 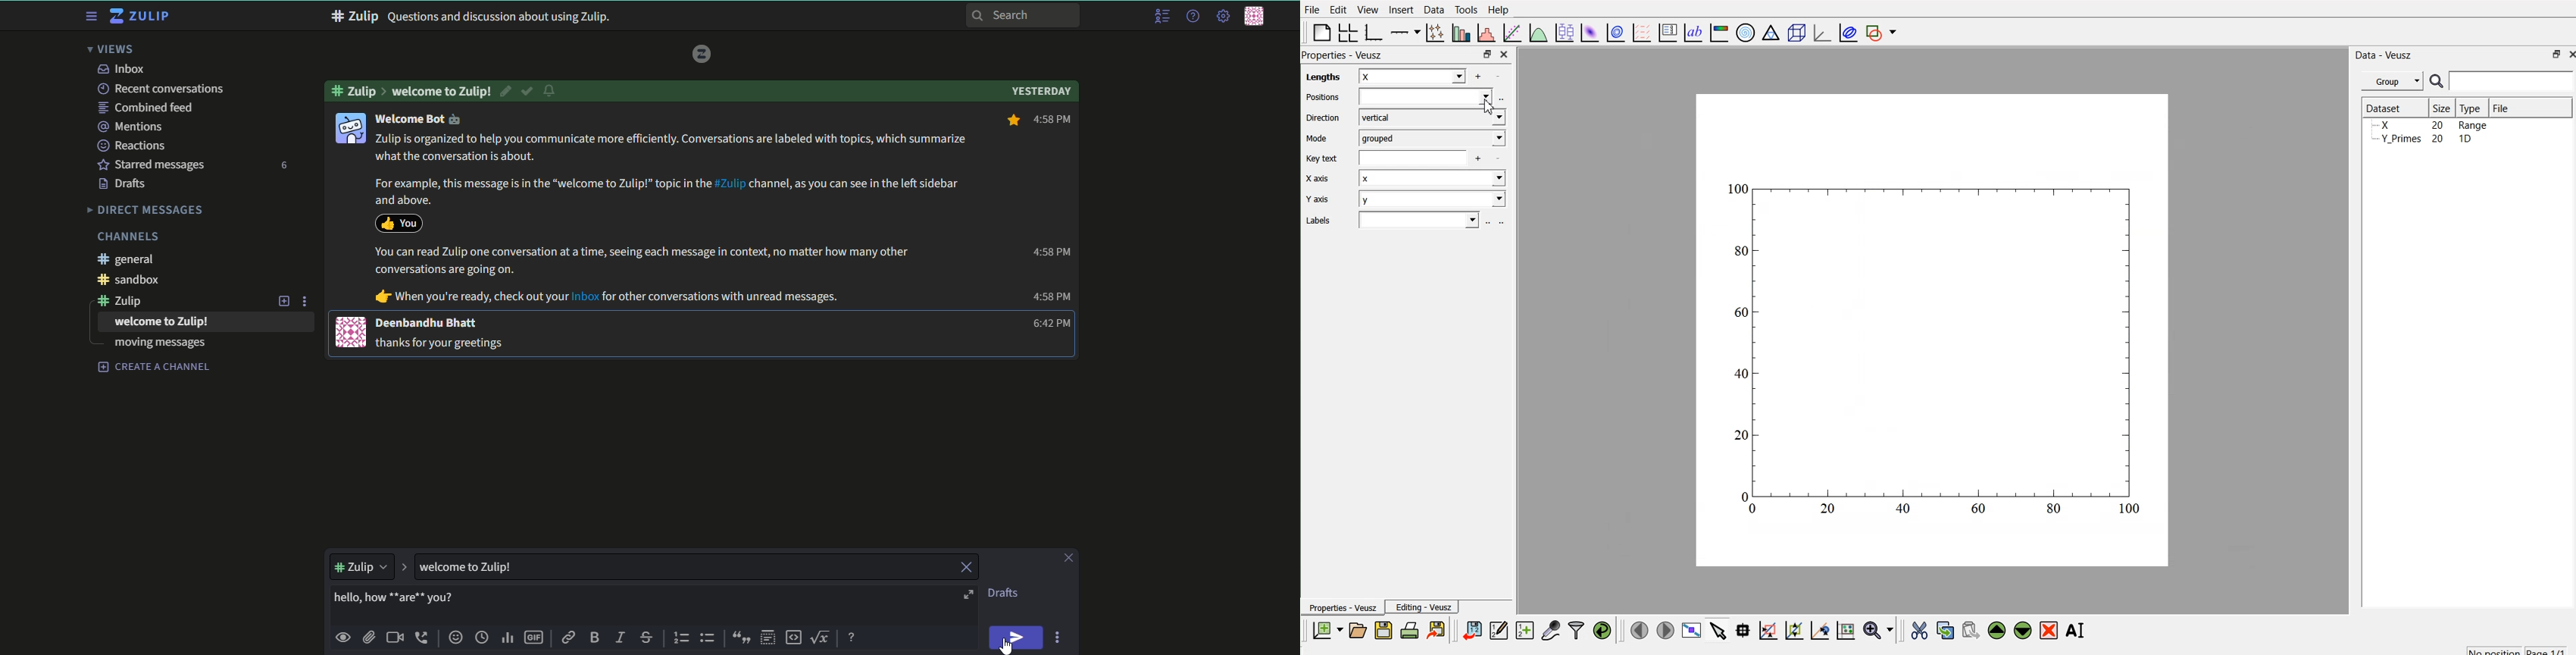 What do you see at coordinates (967, 595) in the screenshot?
I see `open` at bounding box center [967, 595].